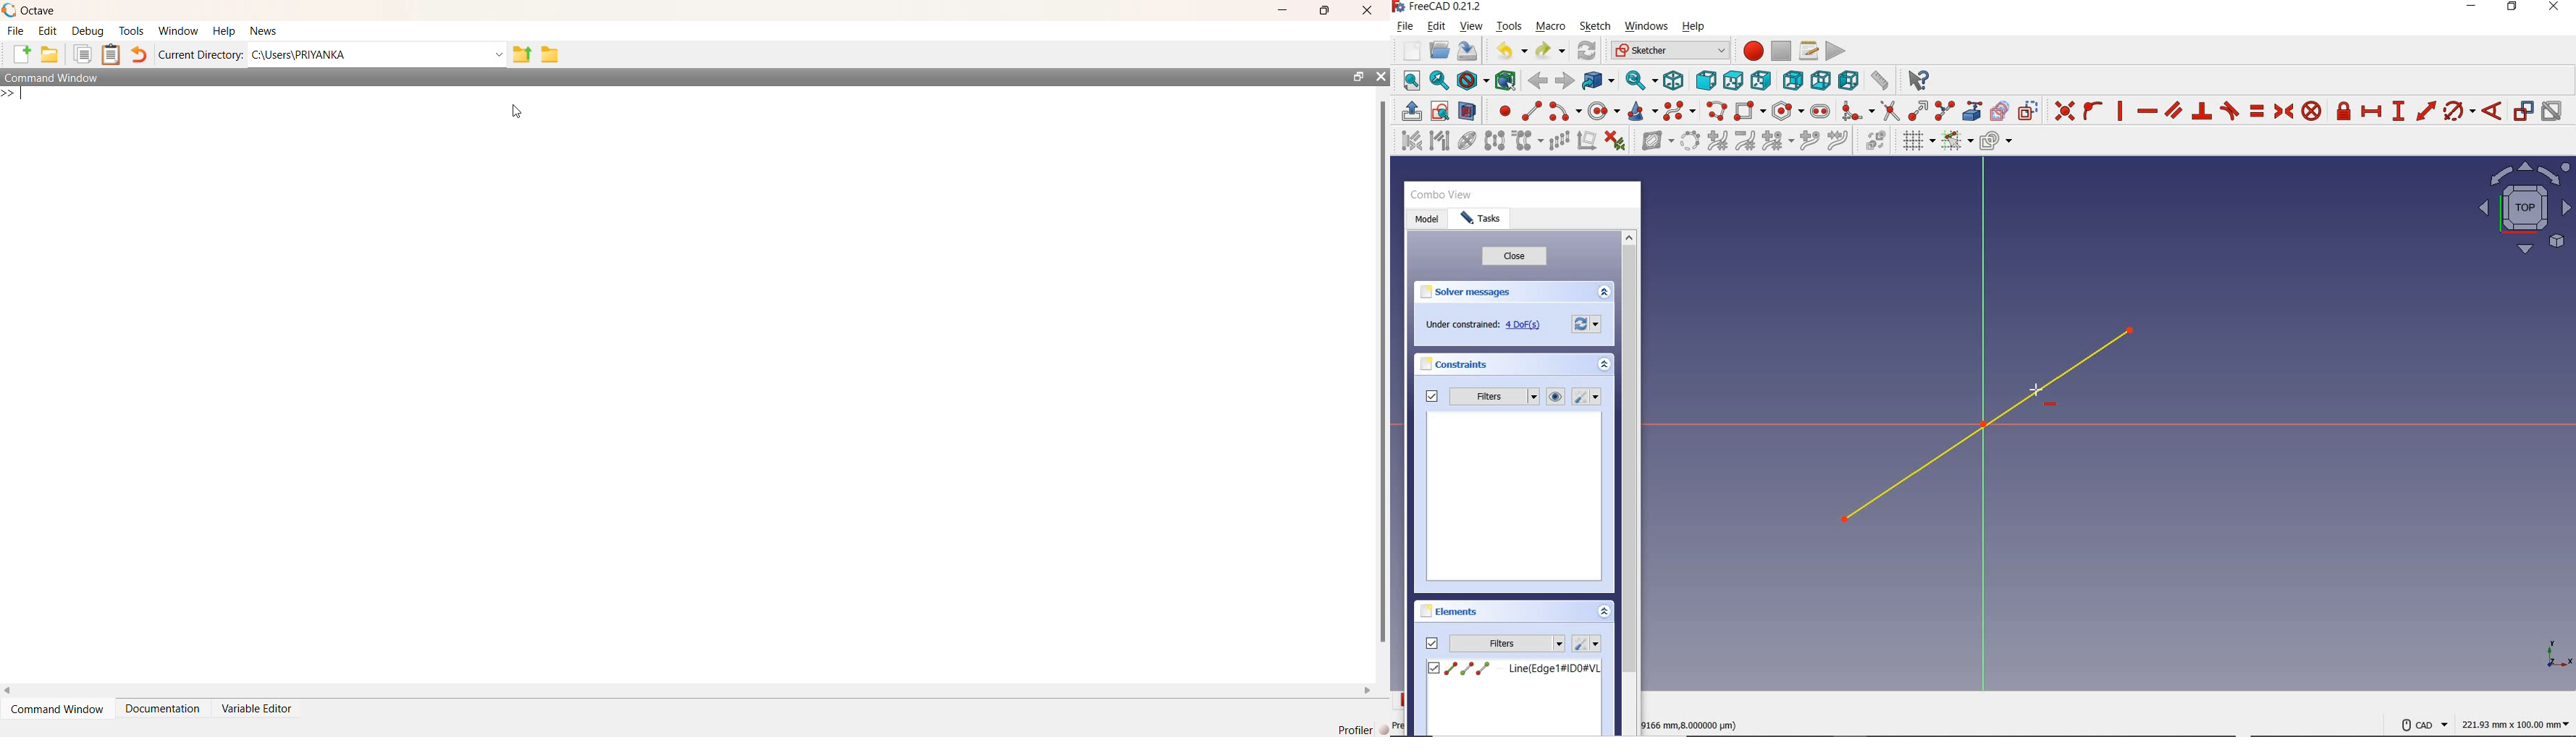  I want to click on WHAT'S THIS?, so click(1920, 81).